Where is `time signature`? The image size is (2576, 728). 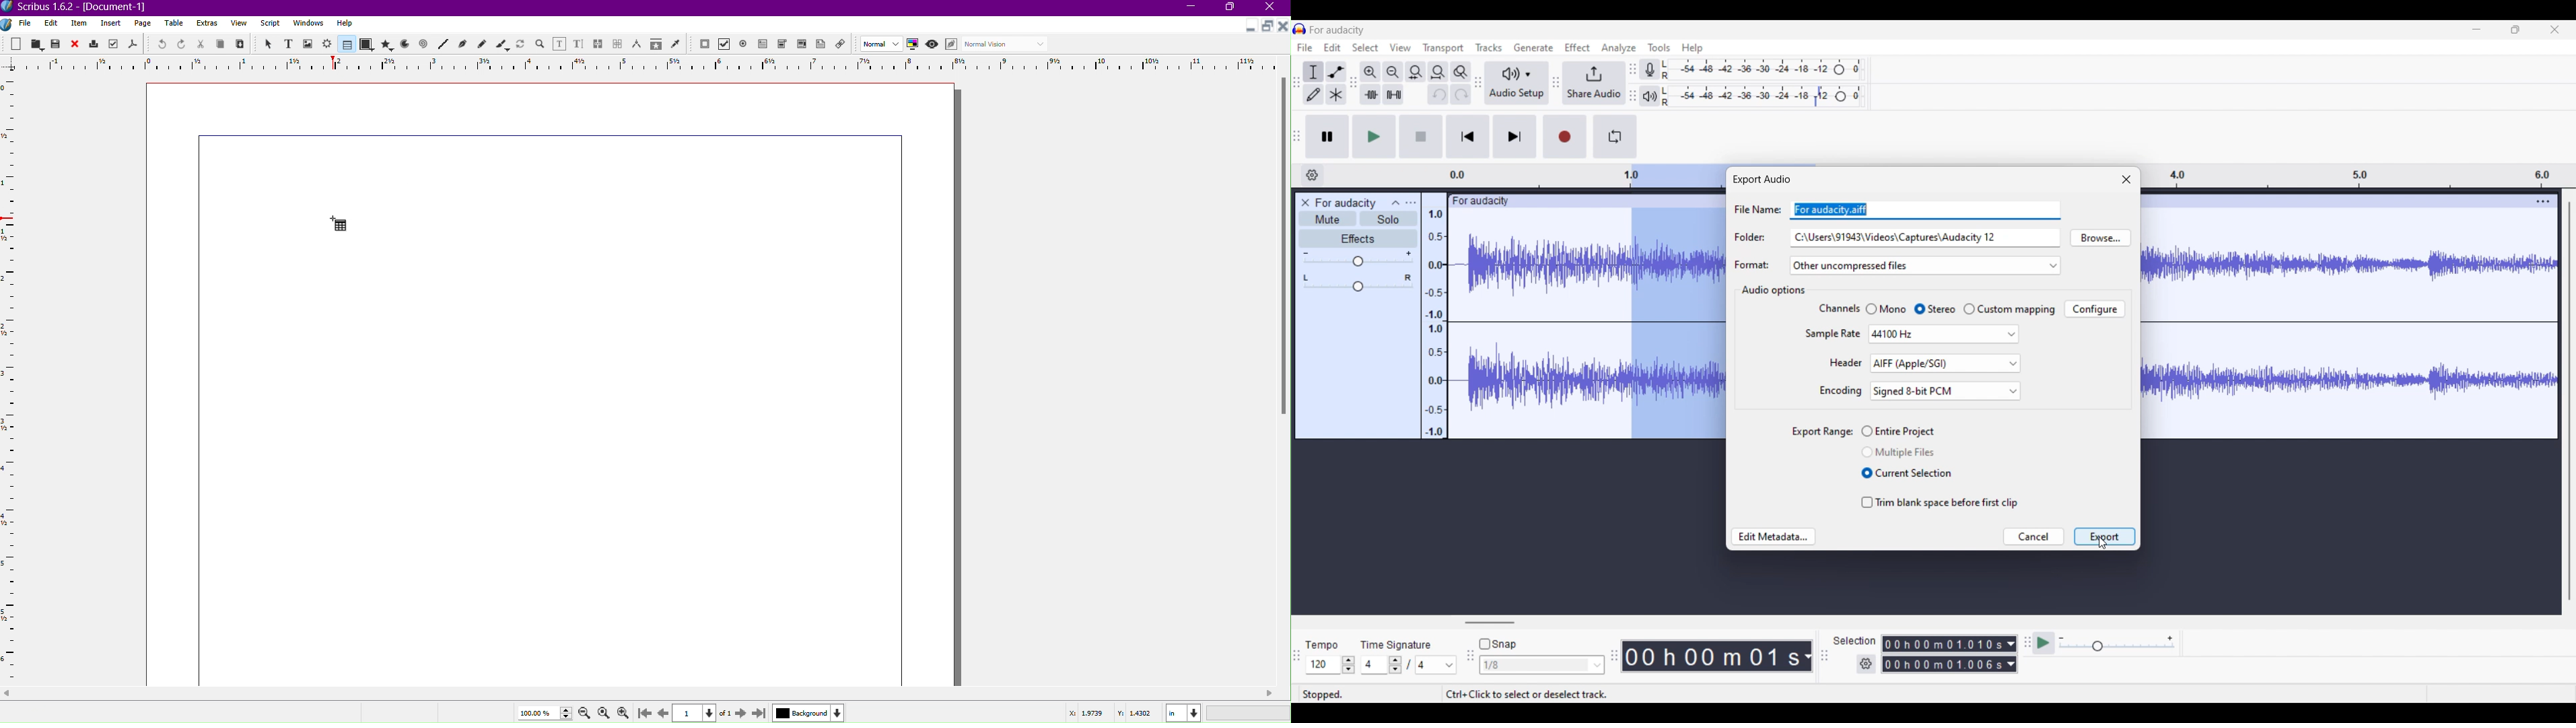 time signature is located at coordinates (1396, 645).